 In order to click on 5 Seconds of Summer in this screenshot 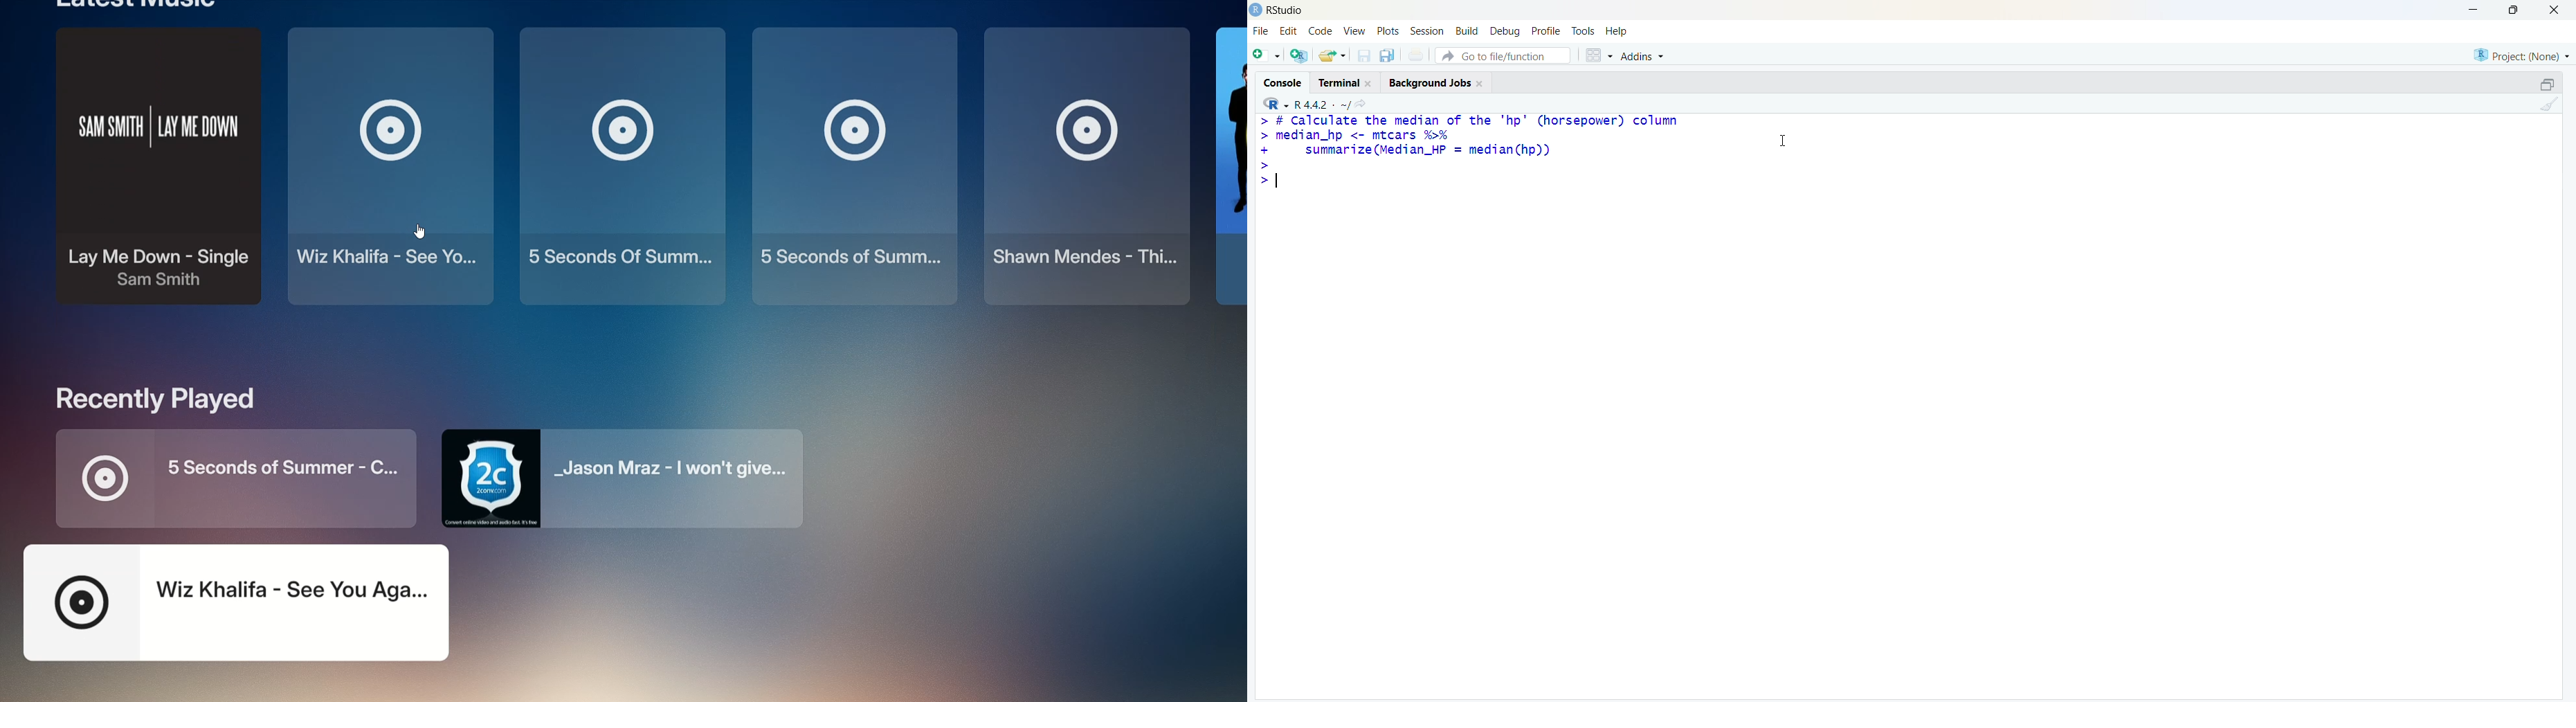, I will do `click(246, 478)`.